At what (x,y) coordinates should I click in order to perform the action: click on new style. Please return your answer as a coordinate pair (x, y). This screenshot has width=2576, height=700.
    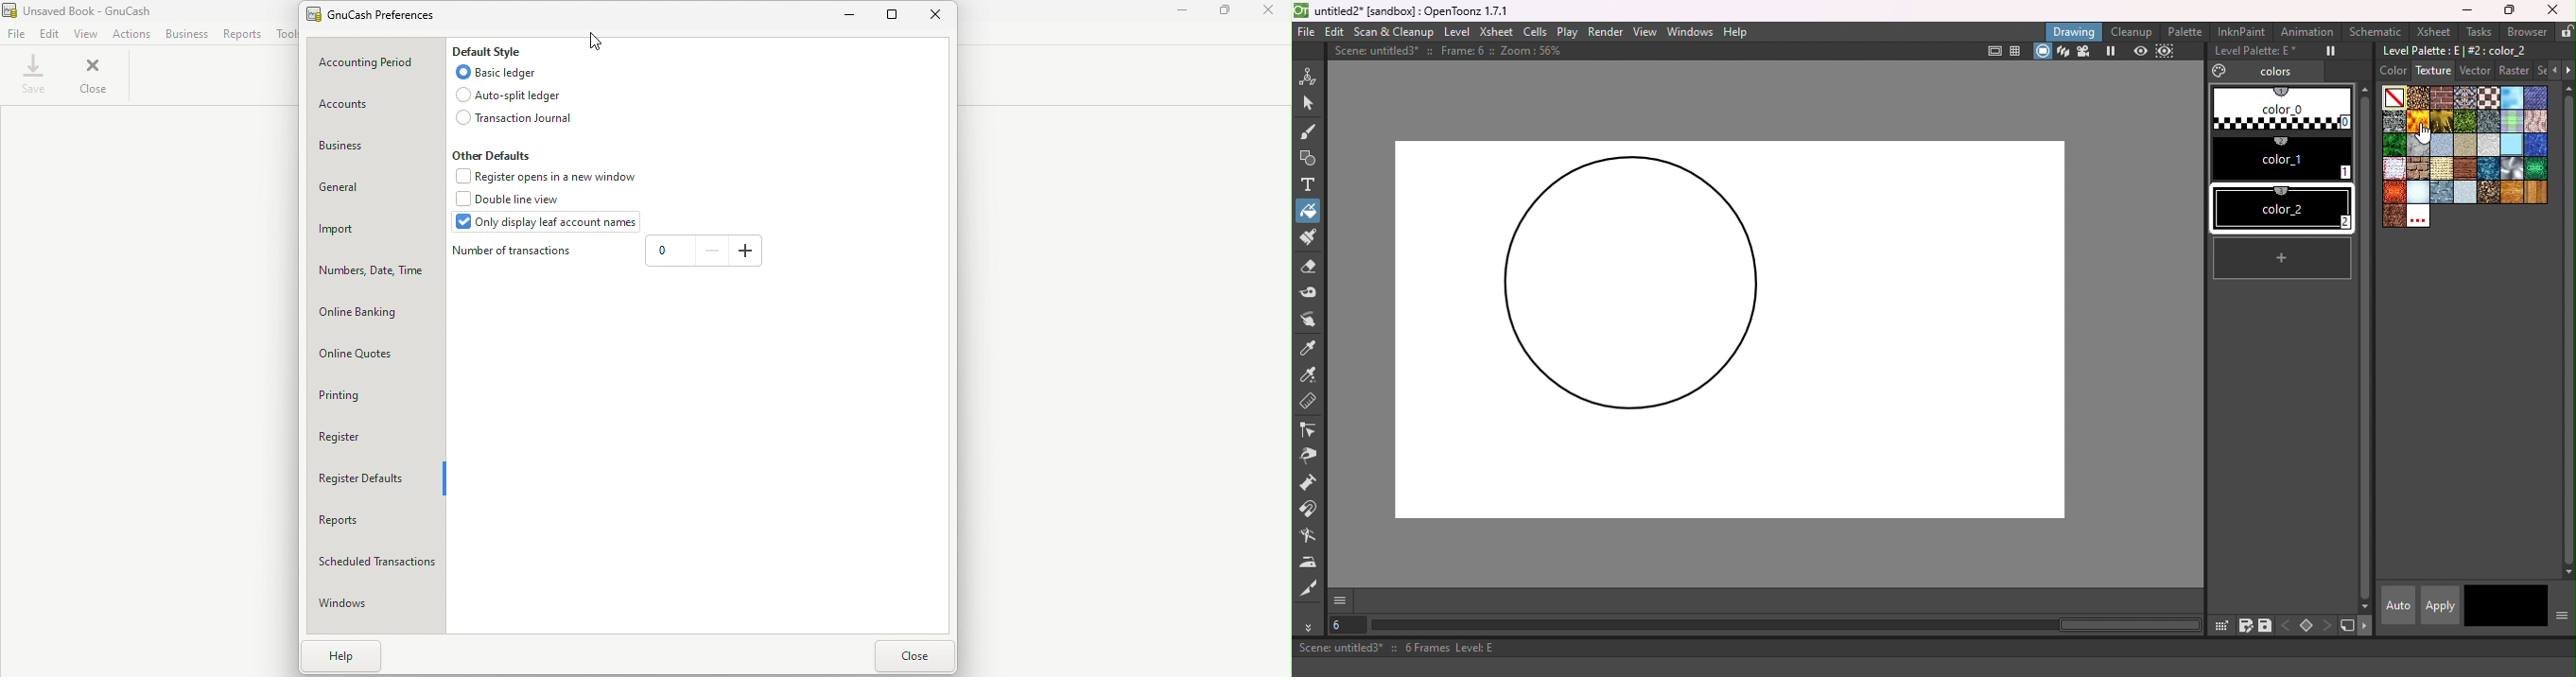
    Looking at the image, I should click on (2347, 626).